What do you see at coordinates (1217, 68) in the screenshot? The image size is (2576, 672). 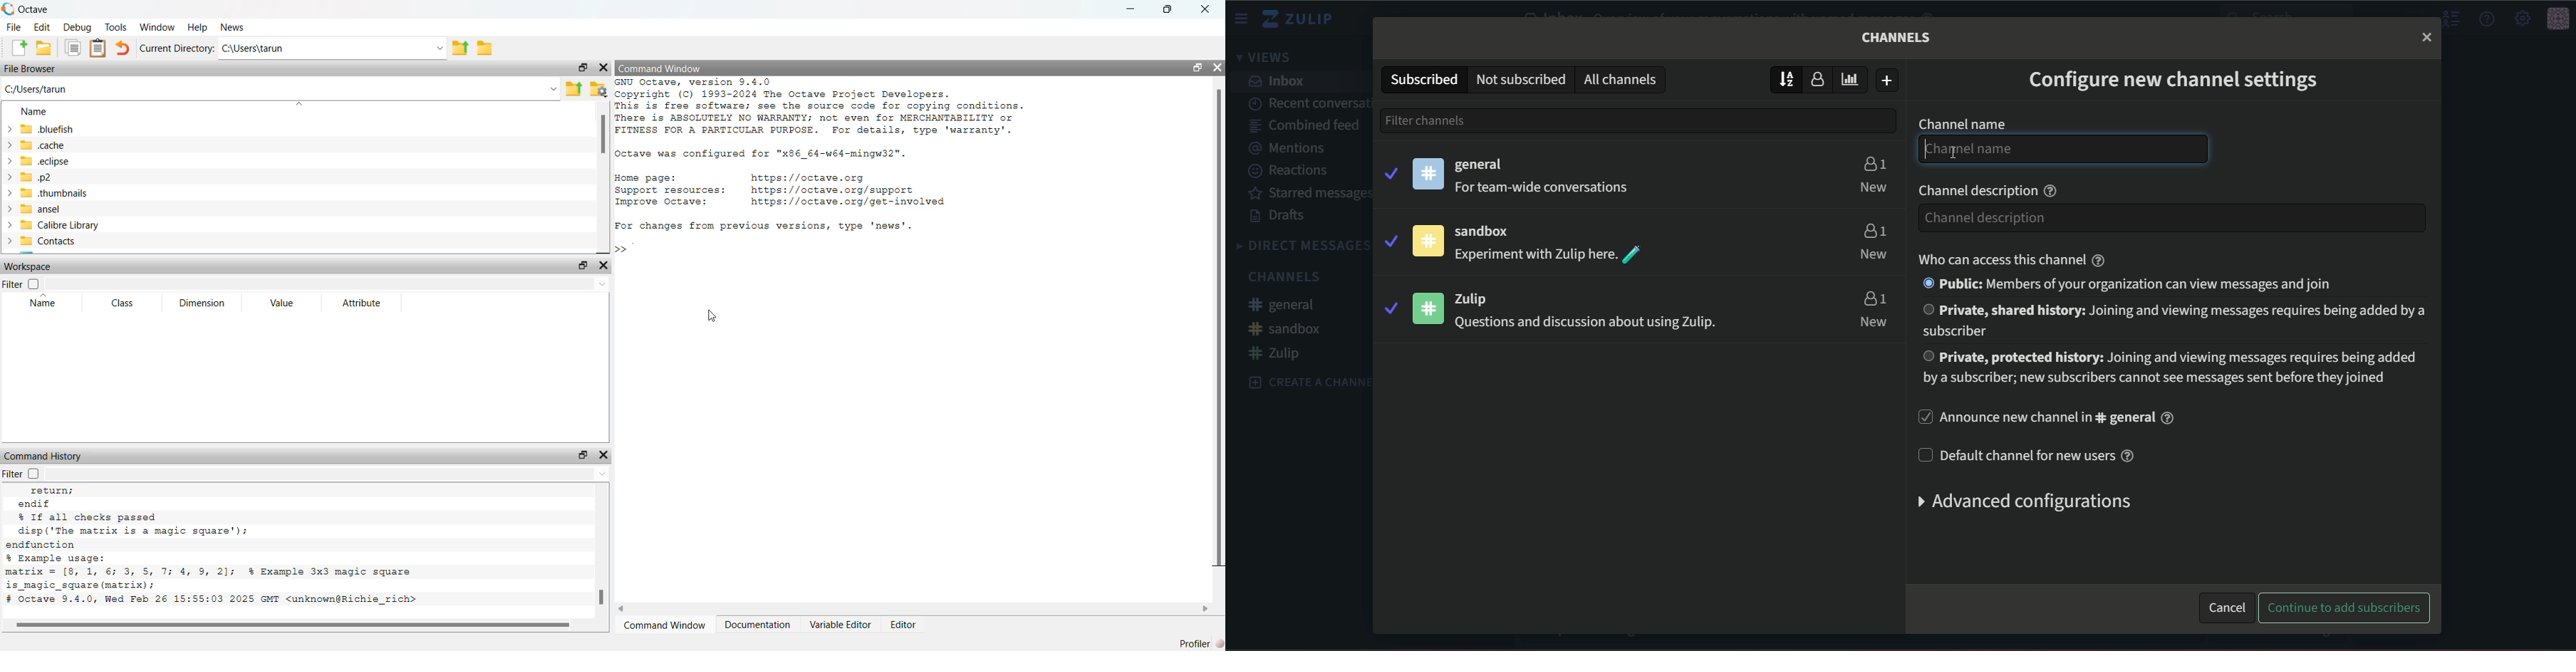 I see `close` at bounding box center [1217, 68].